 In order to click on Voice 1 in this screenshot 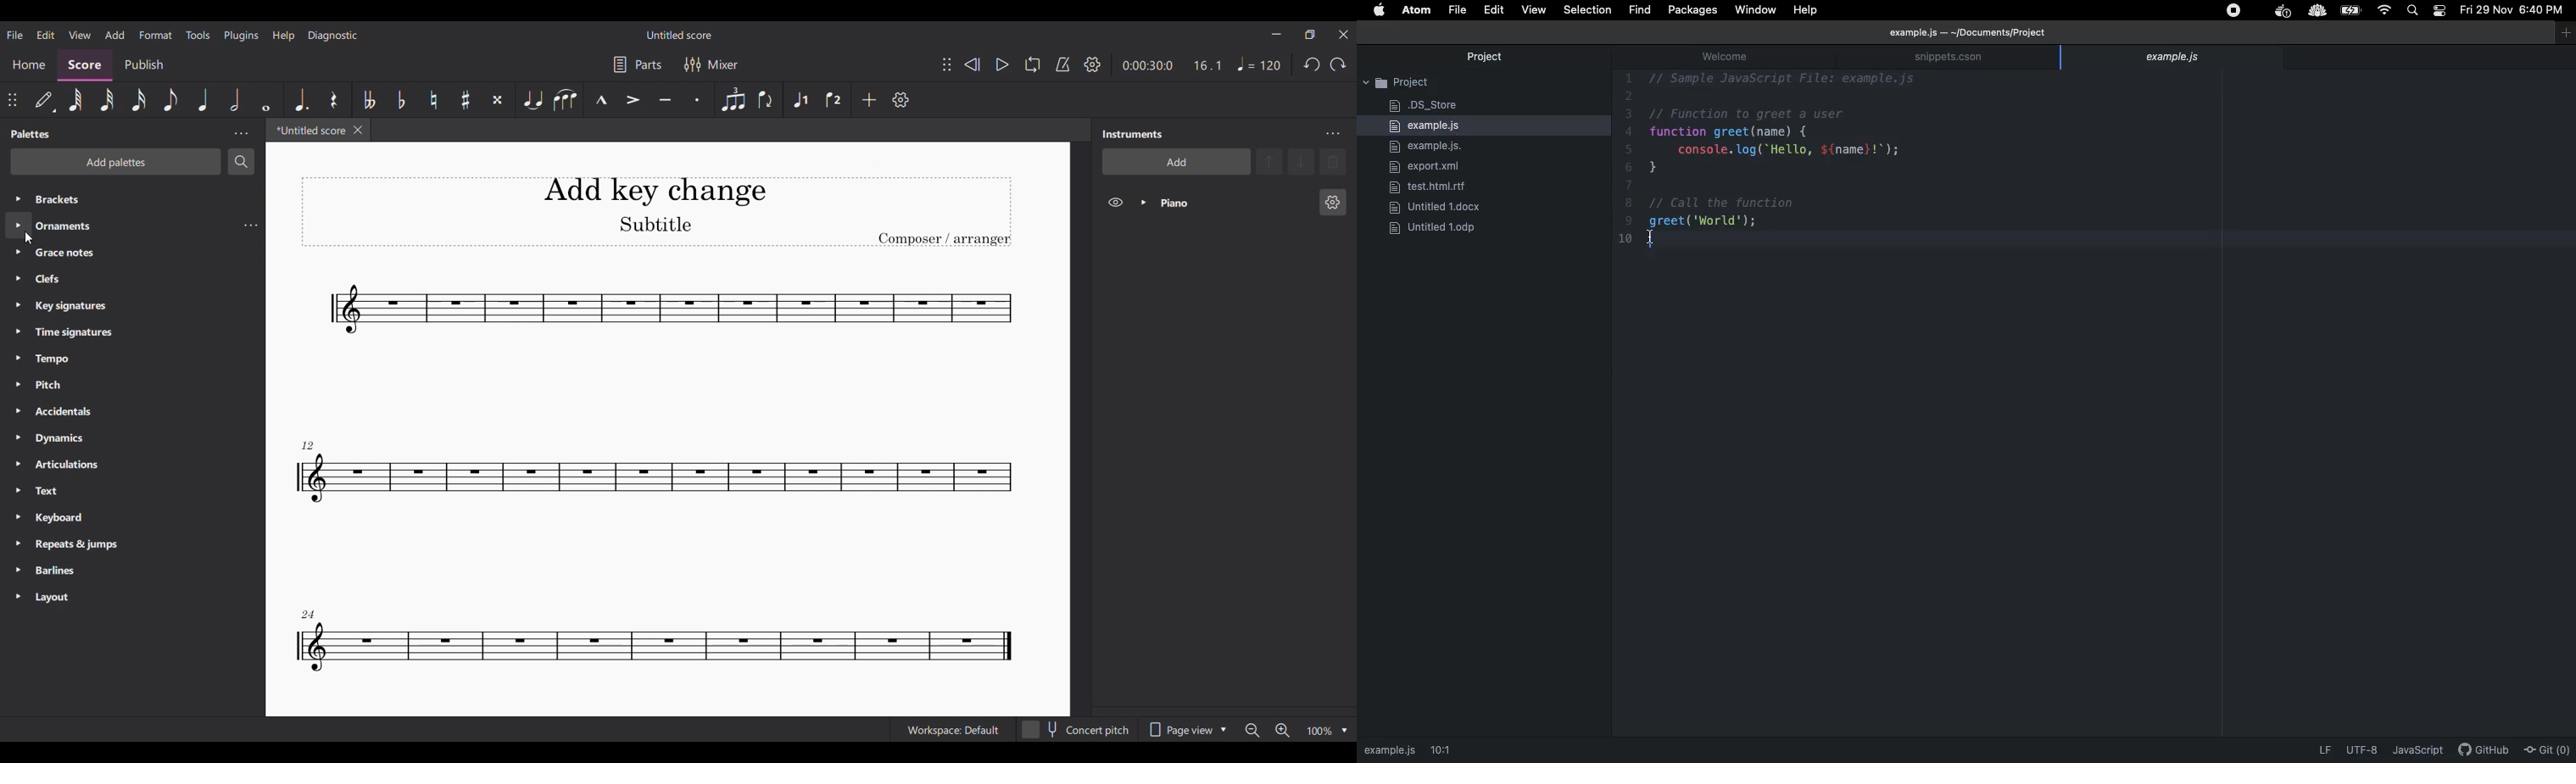, I will do `click(800, 99)`.